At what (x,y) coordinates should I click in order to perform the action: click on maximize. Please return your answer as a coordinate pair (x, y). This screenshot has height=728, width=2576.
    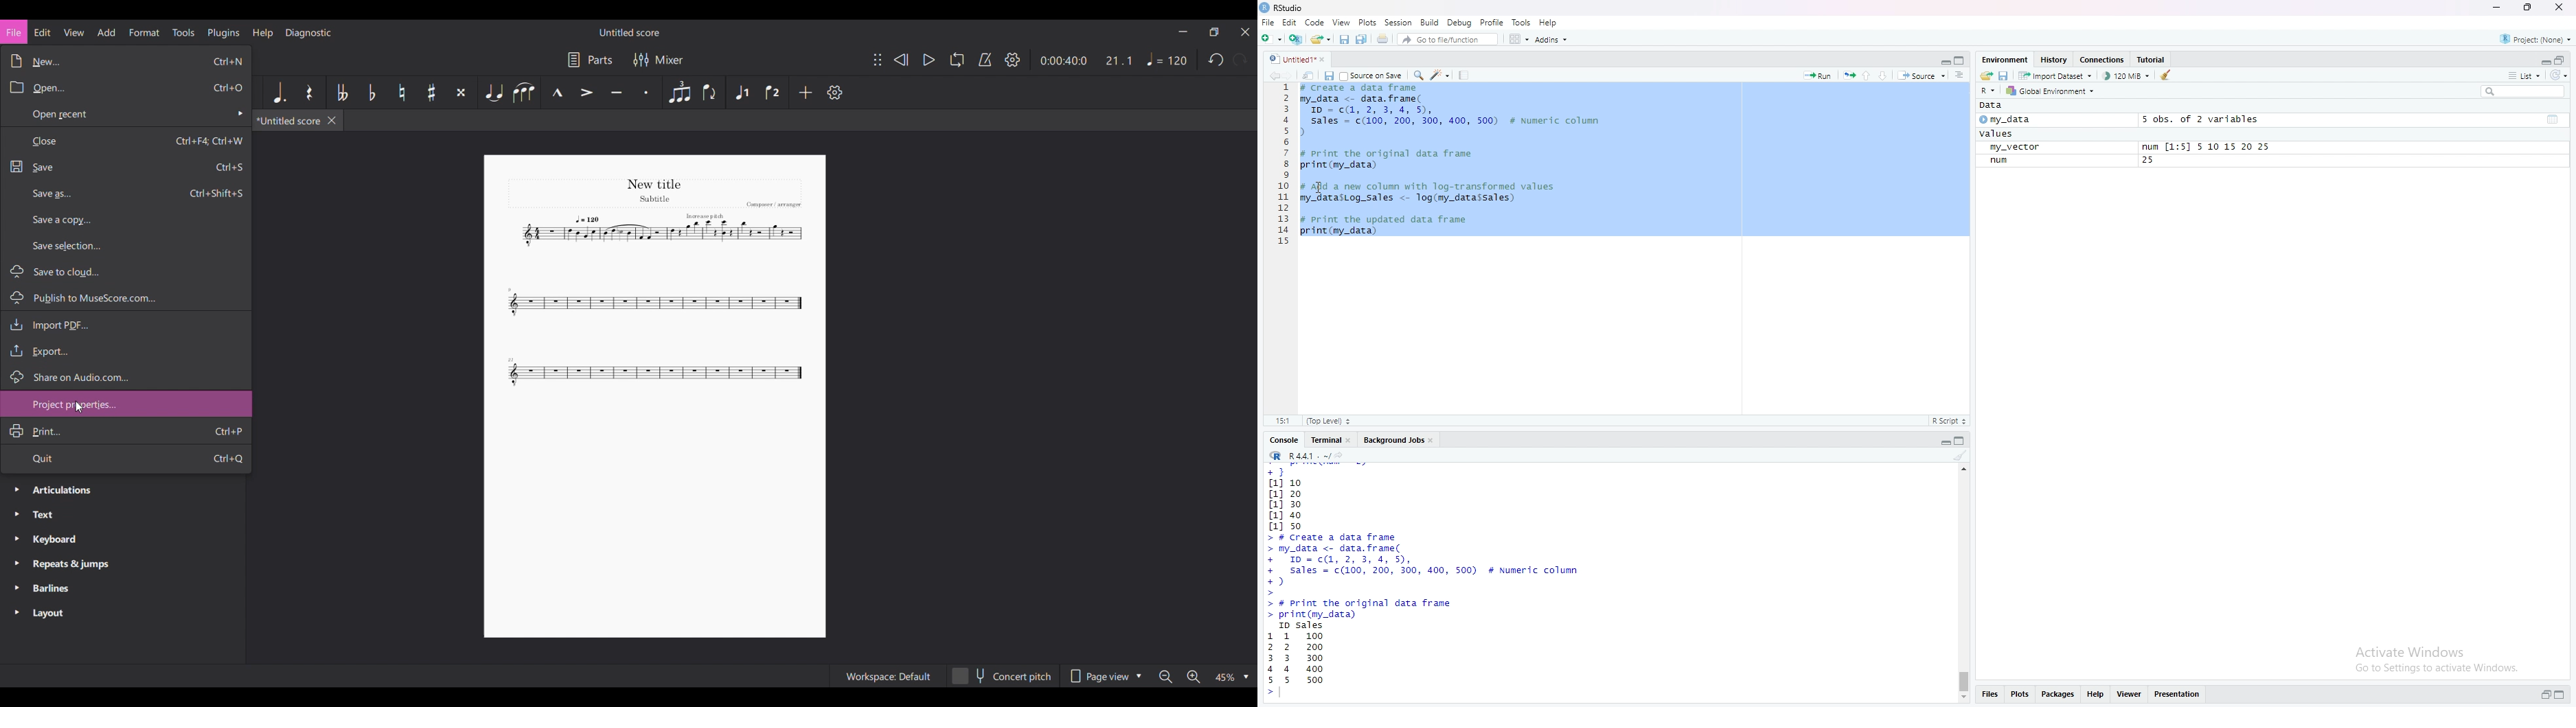
    Looking at the image, I should click on (1962, 441).